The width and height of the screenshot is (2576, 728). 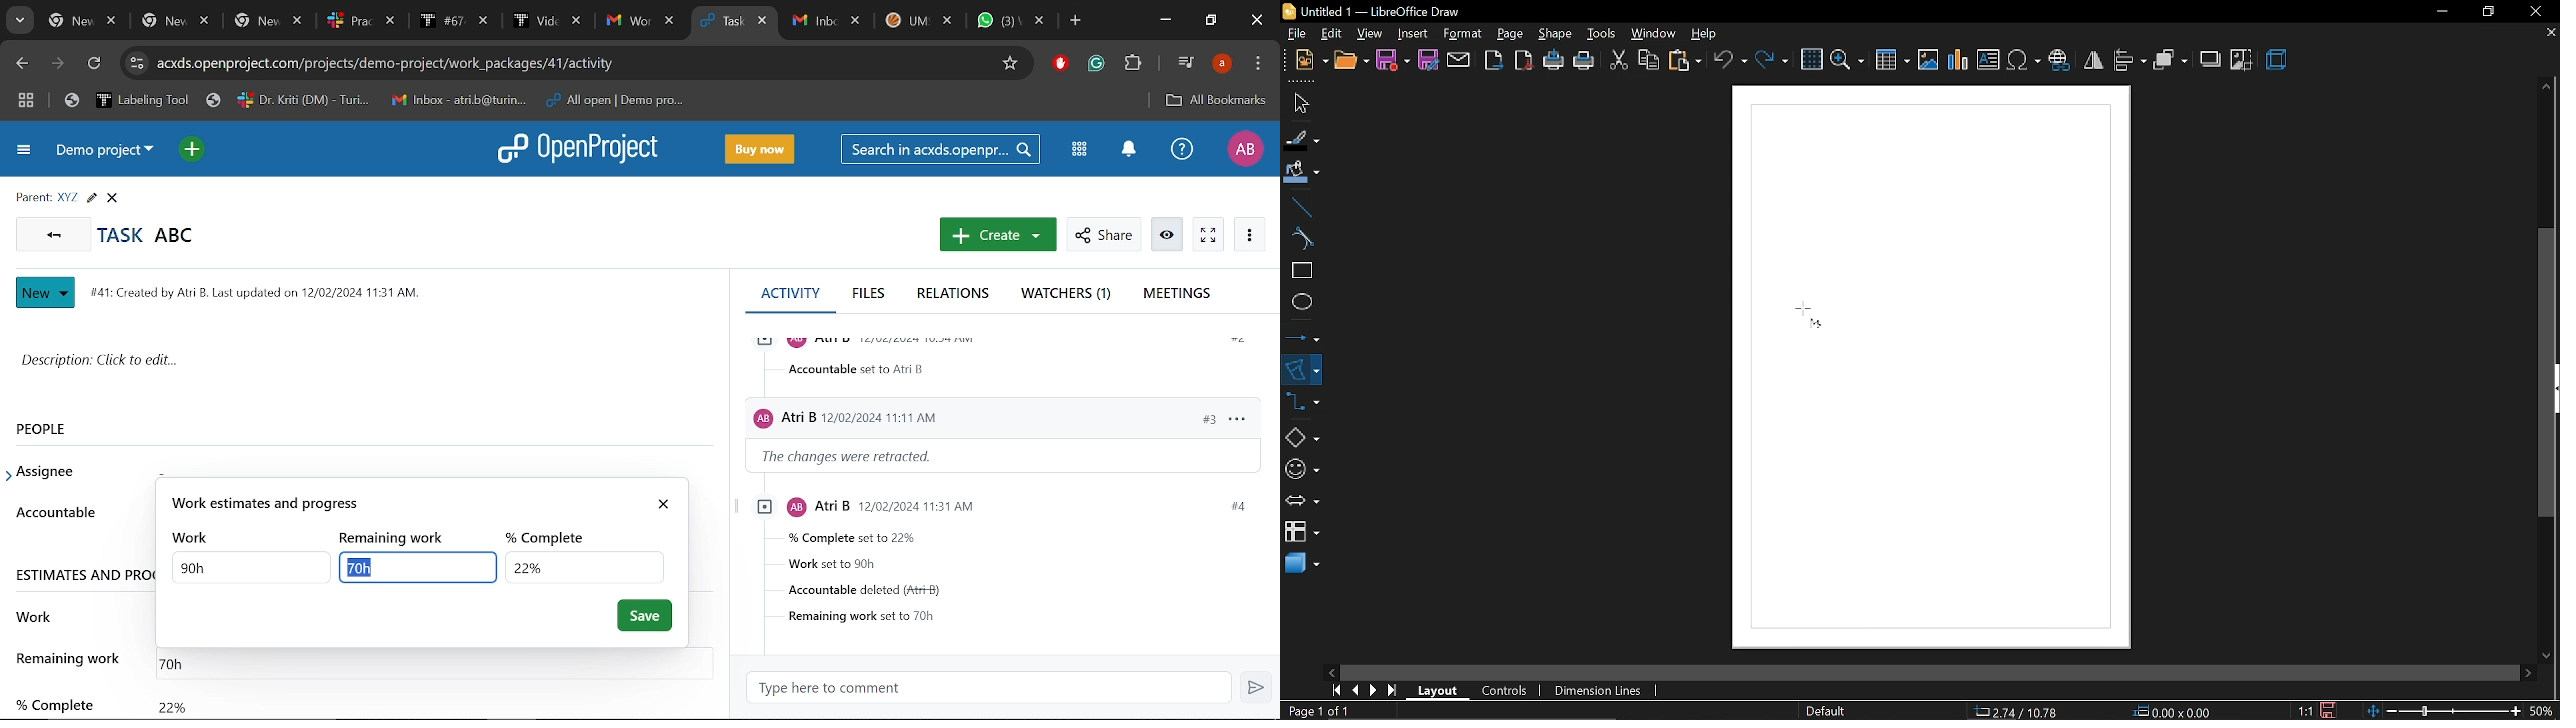 What do you see at coordinates (1215, 100) in the screenshot?
I see `Add bookmark` at bounding box center [1215, 100].